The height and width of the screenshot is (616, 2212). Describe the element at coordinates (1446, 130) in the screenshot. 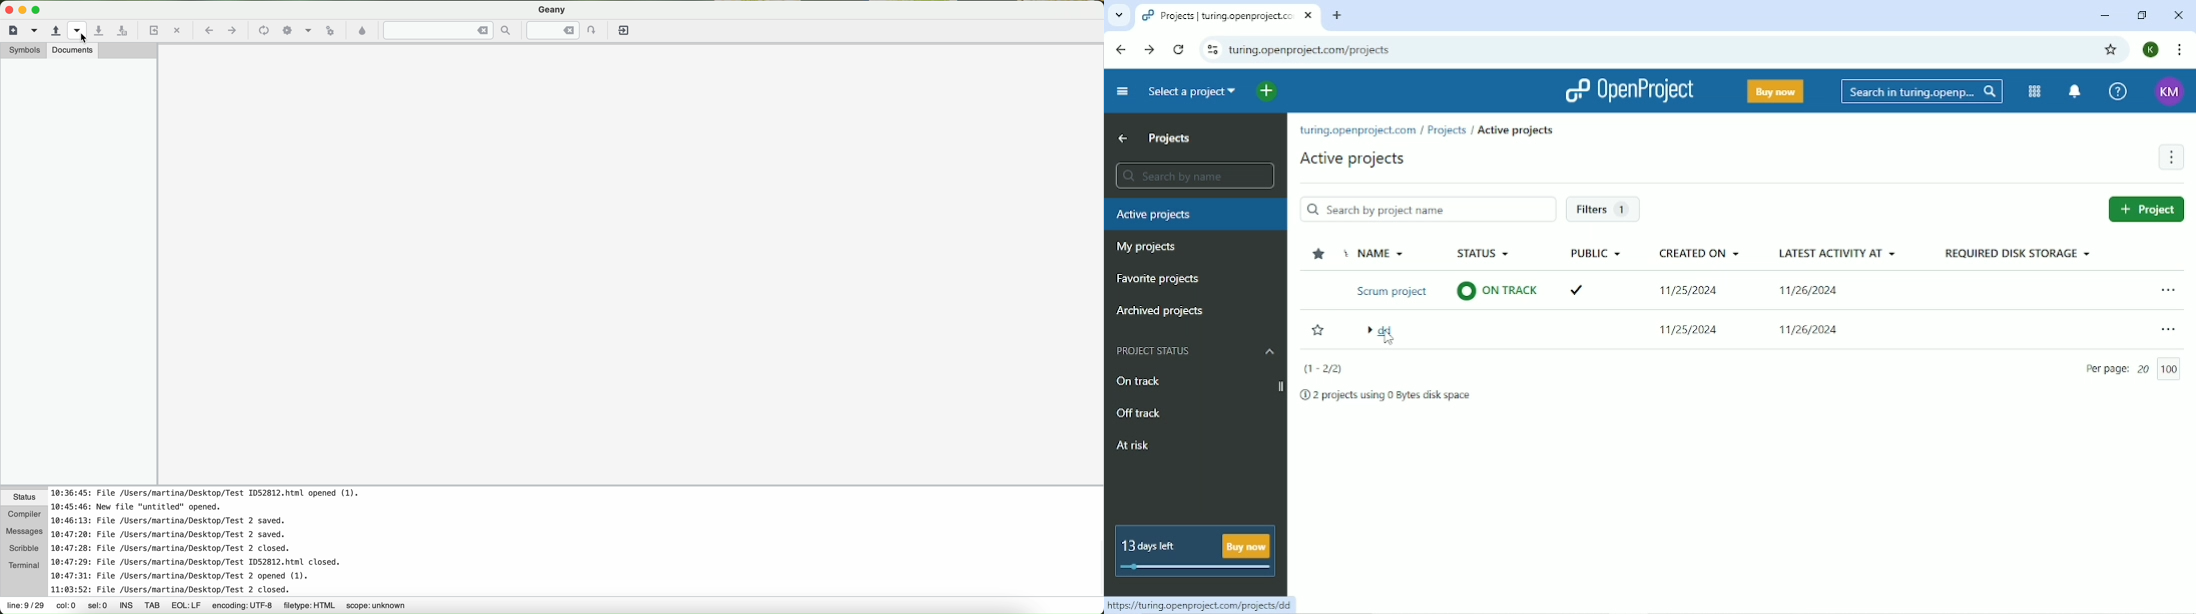

I see `Projects` at that location.